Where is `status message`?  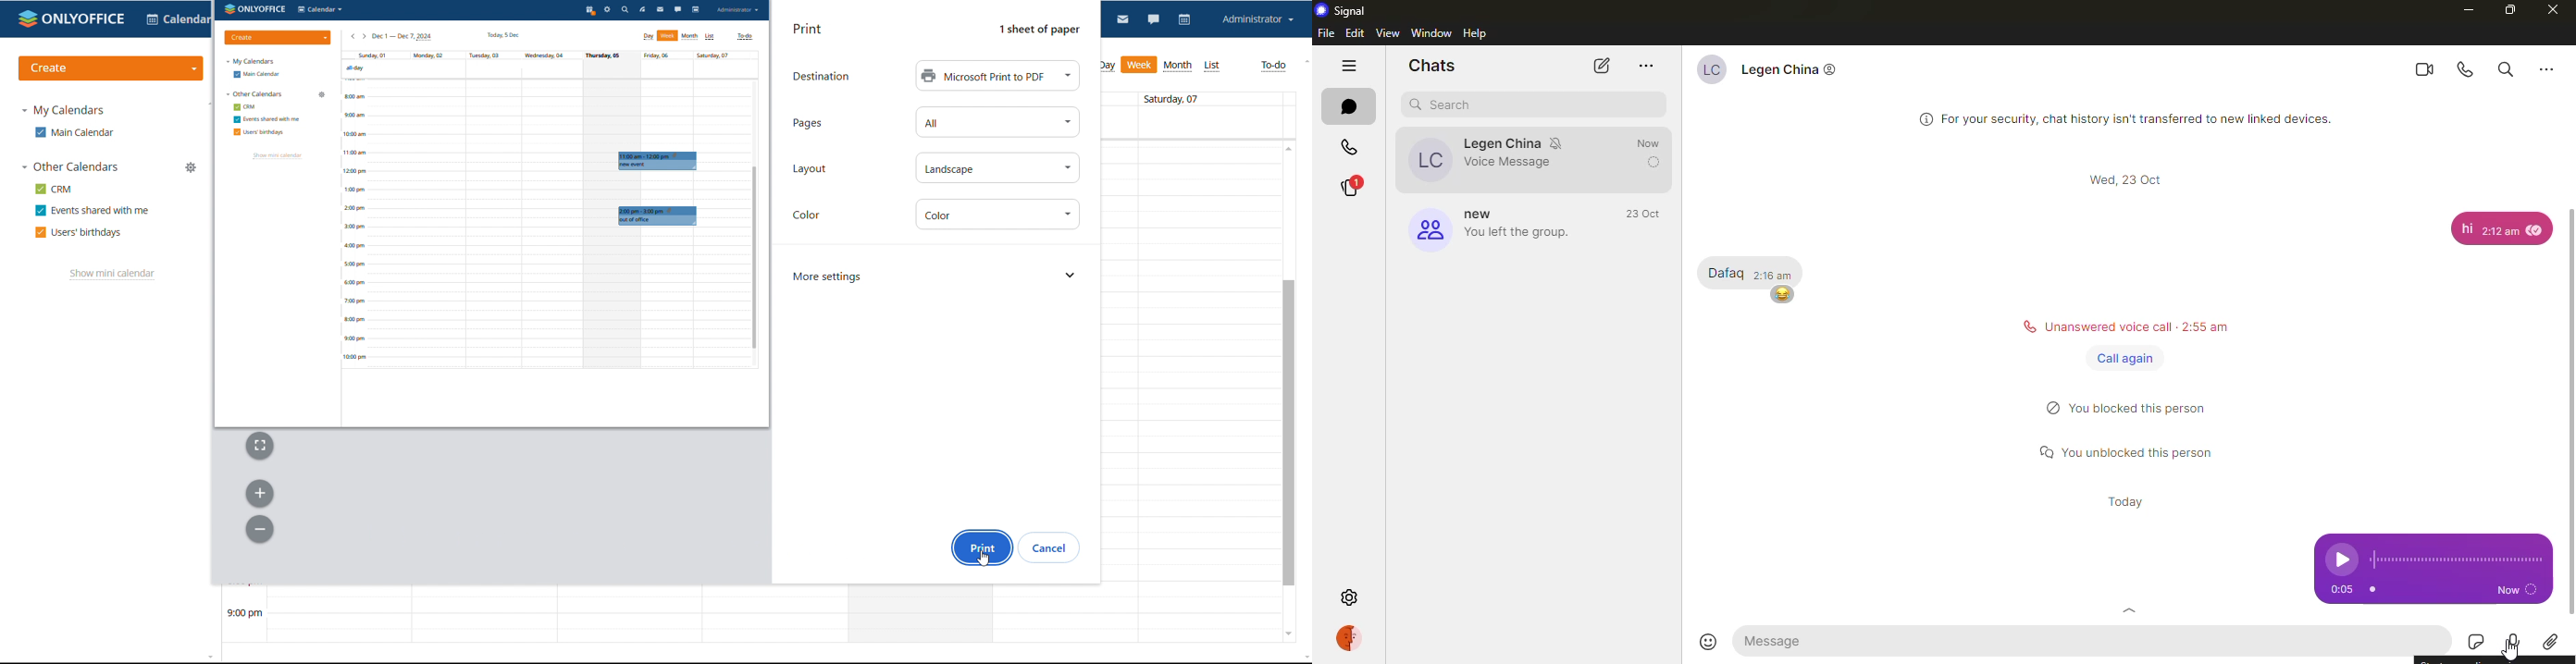
status message is located at coordinates (2140, 324).